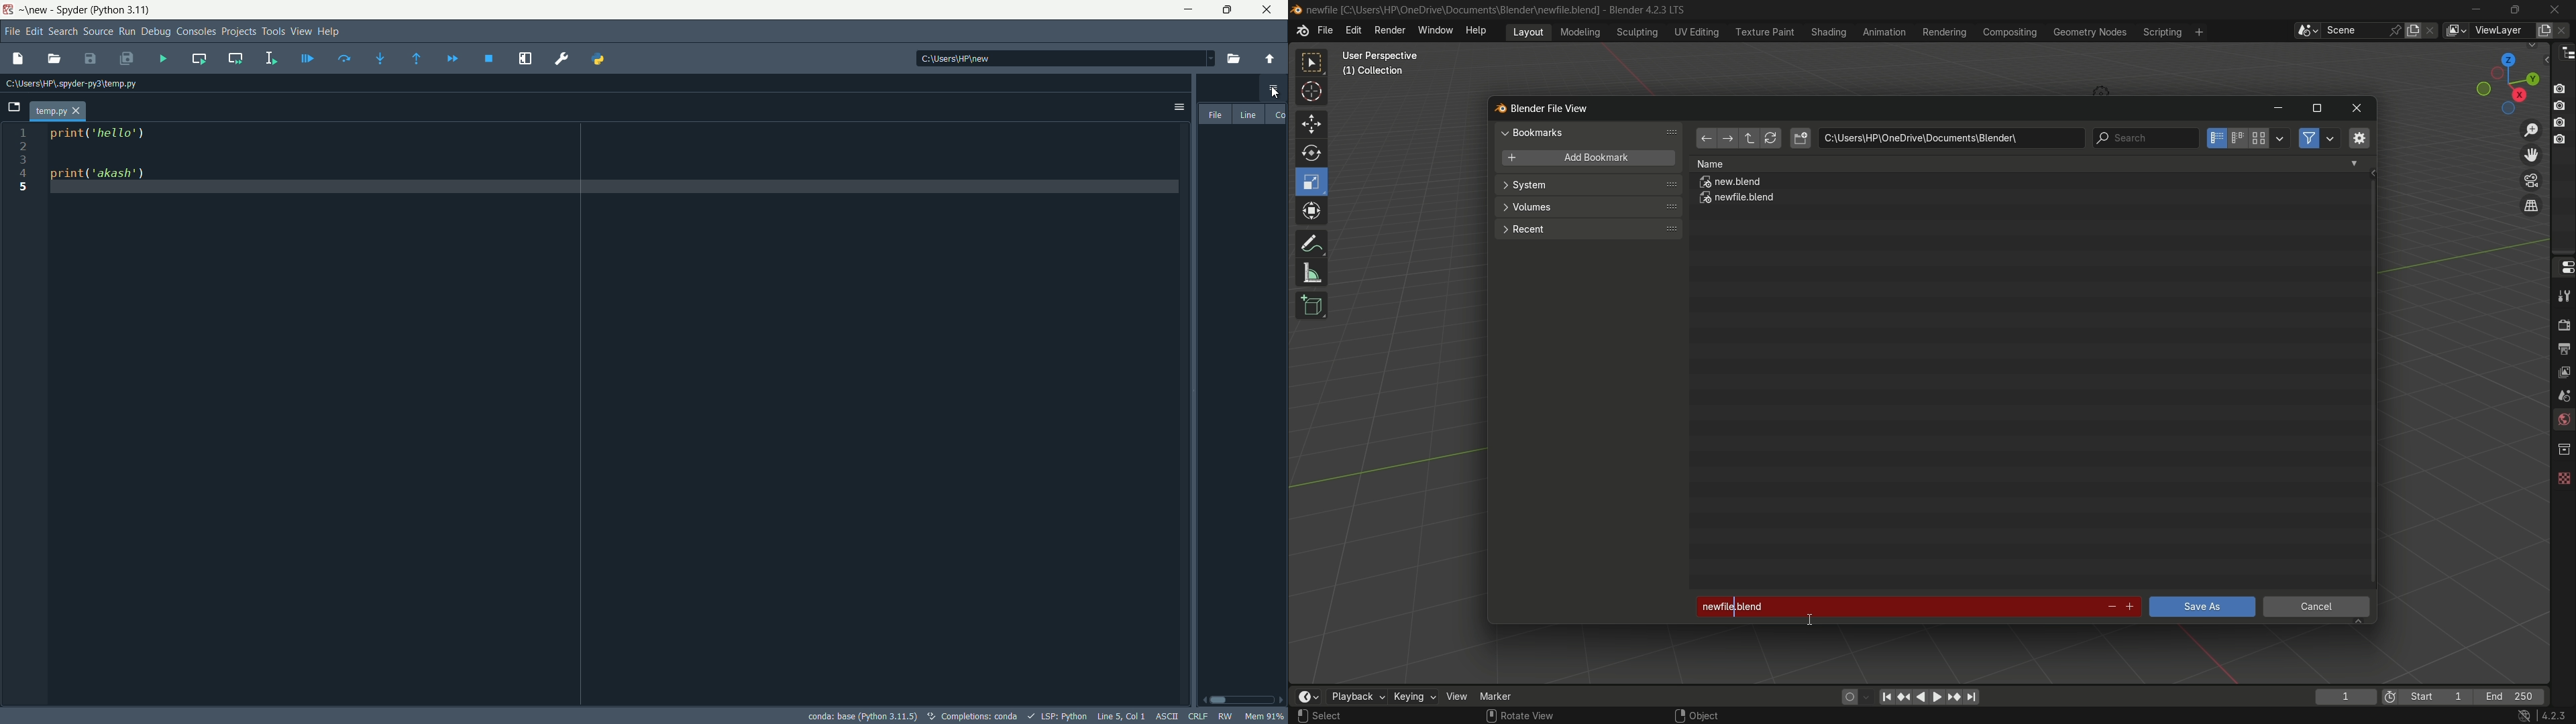 The width and height of the screenshot is (2576, 728). I want to click on edit menu, so click(1353, 30).